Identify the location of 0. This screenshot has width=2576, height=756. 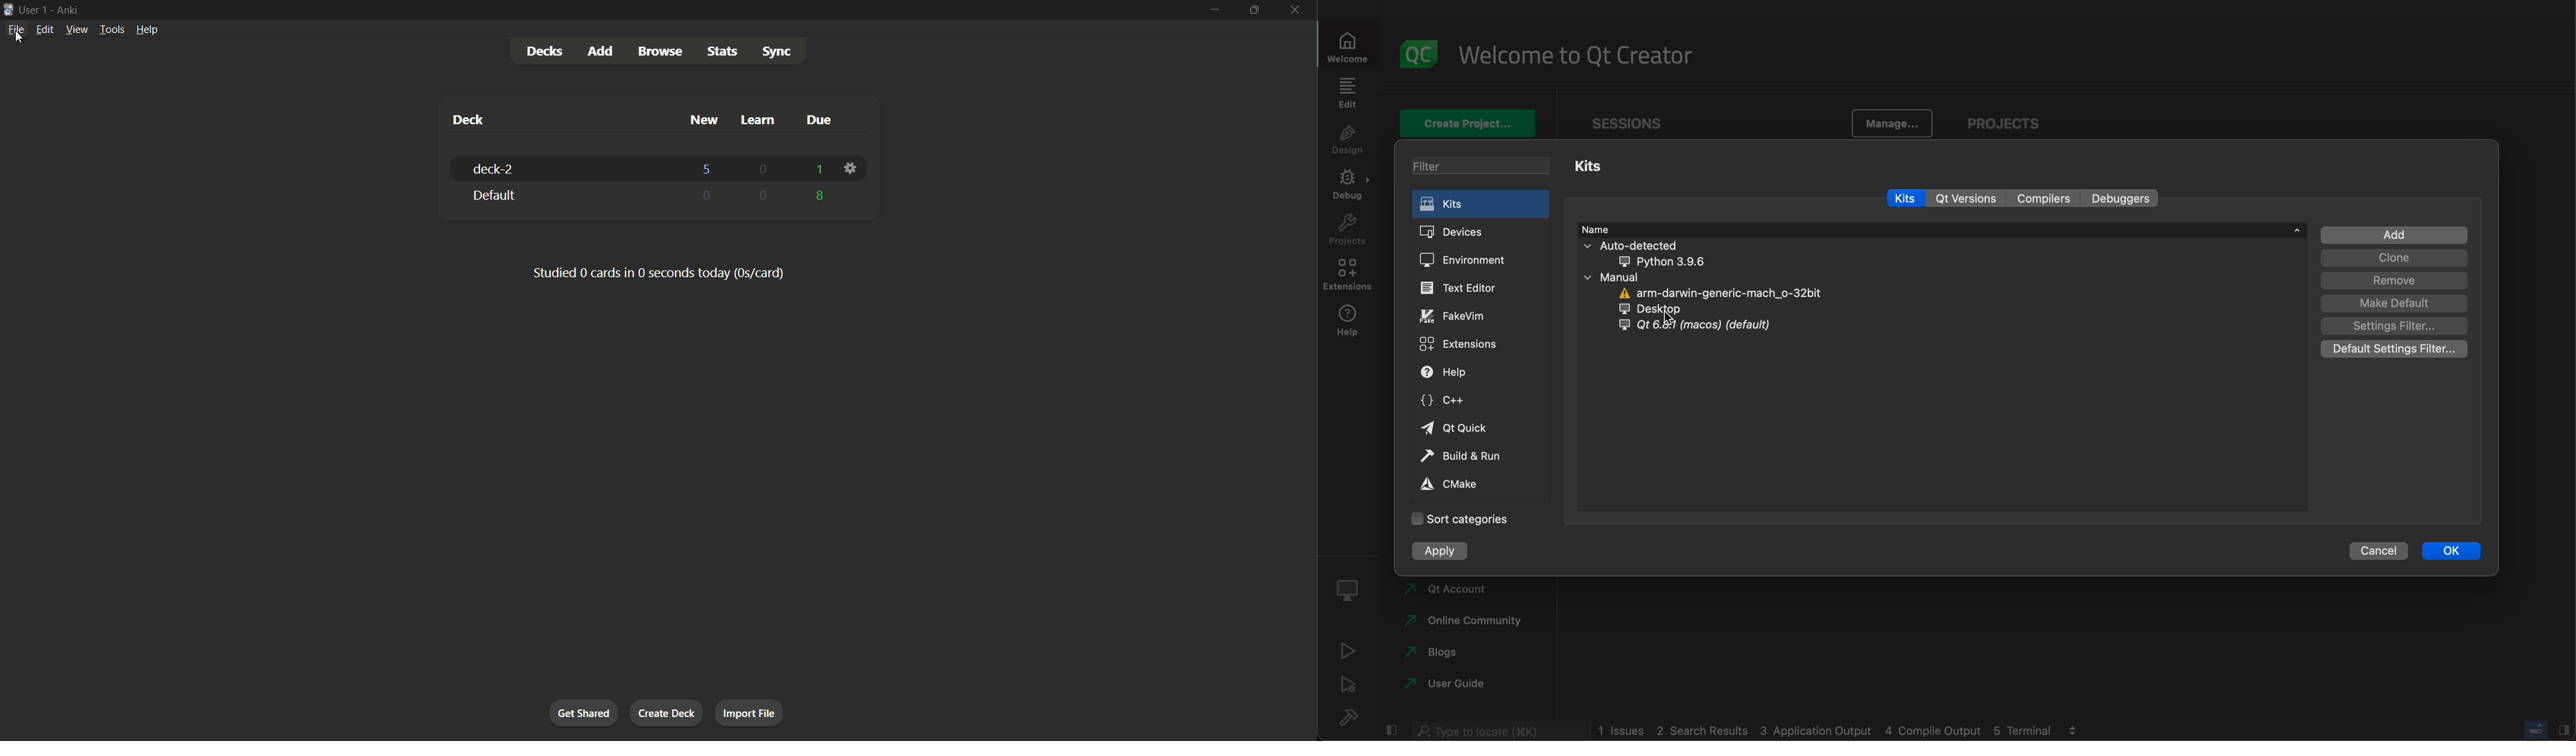
(763, 196).